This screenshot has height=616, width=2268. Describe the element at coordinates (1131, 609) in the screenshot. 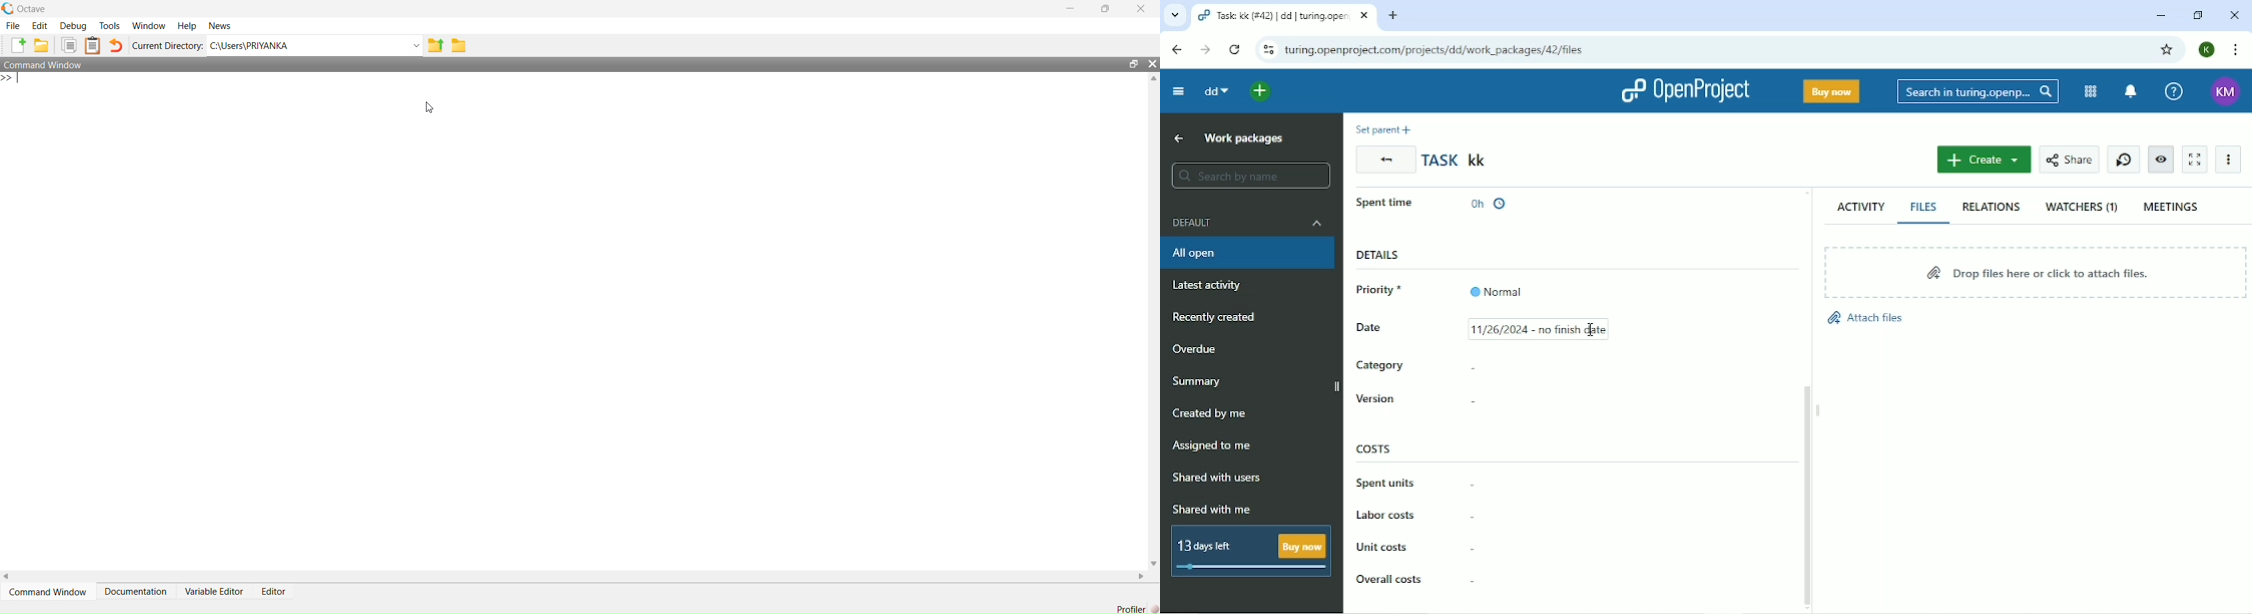

I see `Profiler` at that location.